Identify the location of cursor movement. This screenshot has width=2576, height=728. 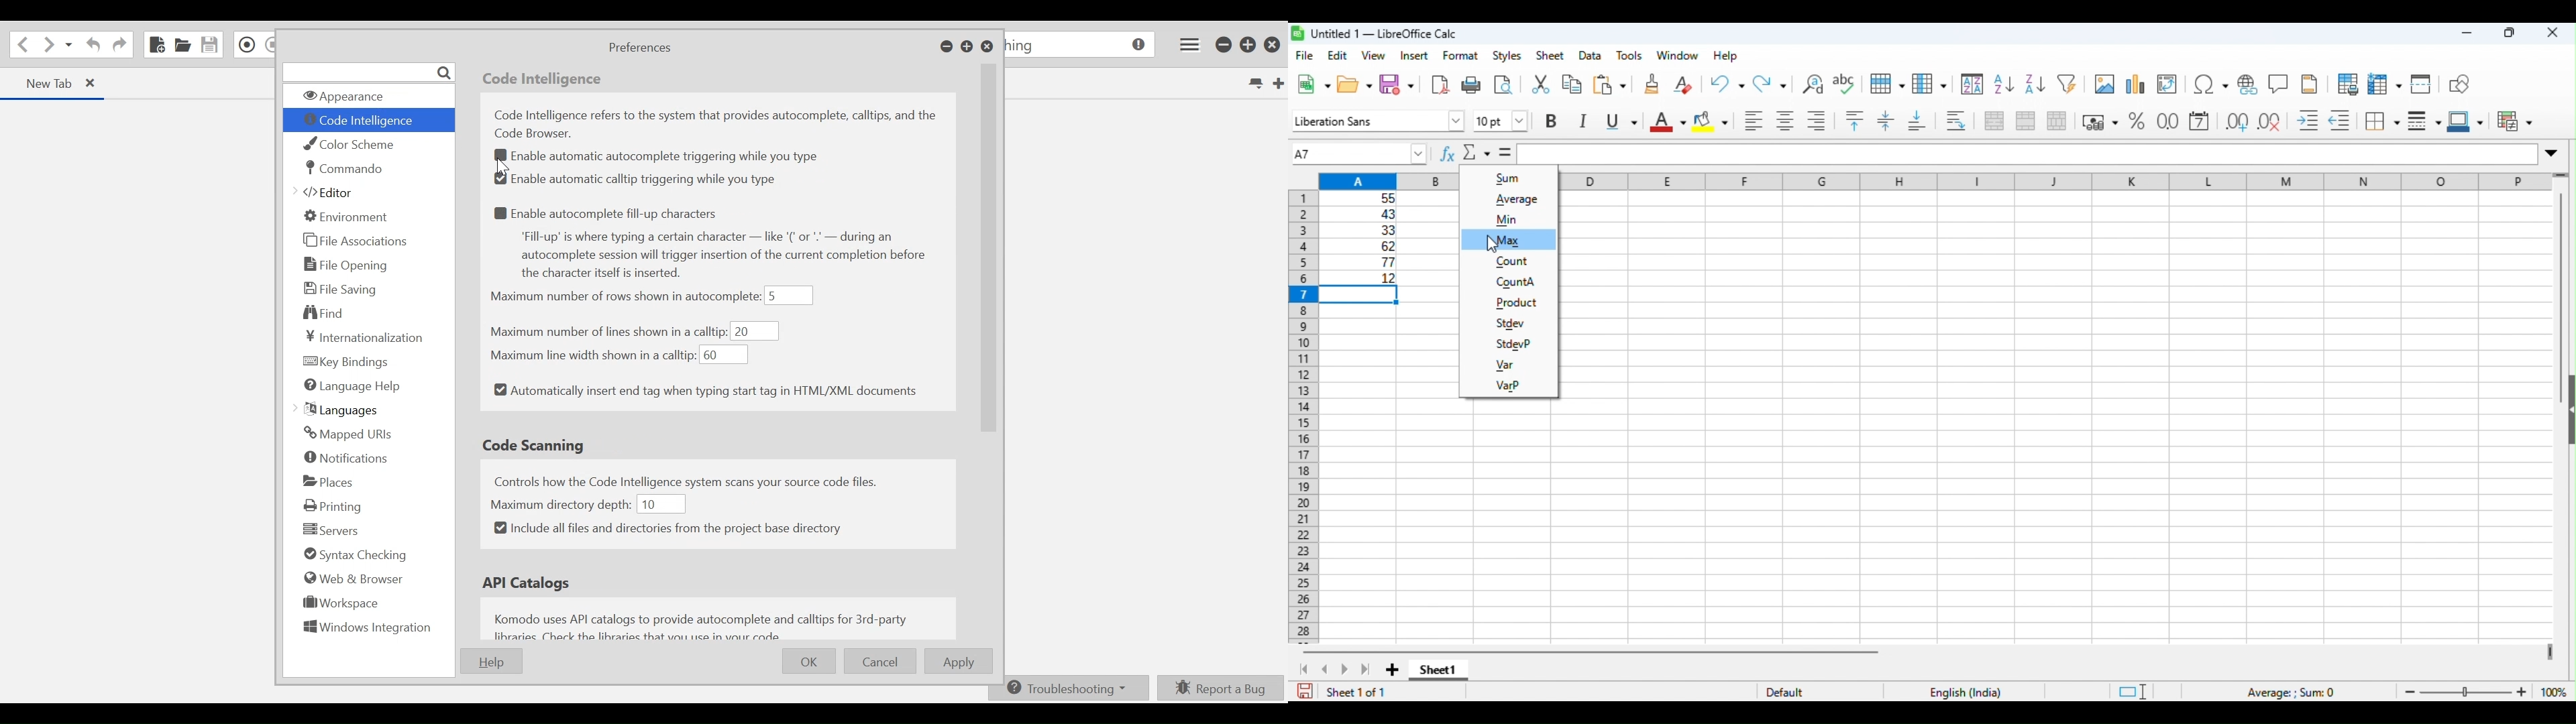
(1492, 245).